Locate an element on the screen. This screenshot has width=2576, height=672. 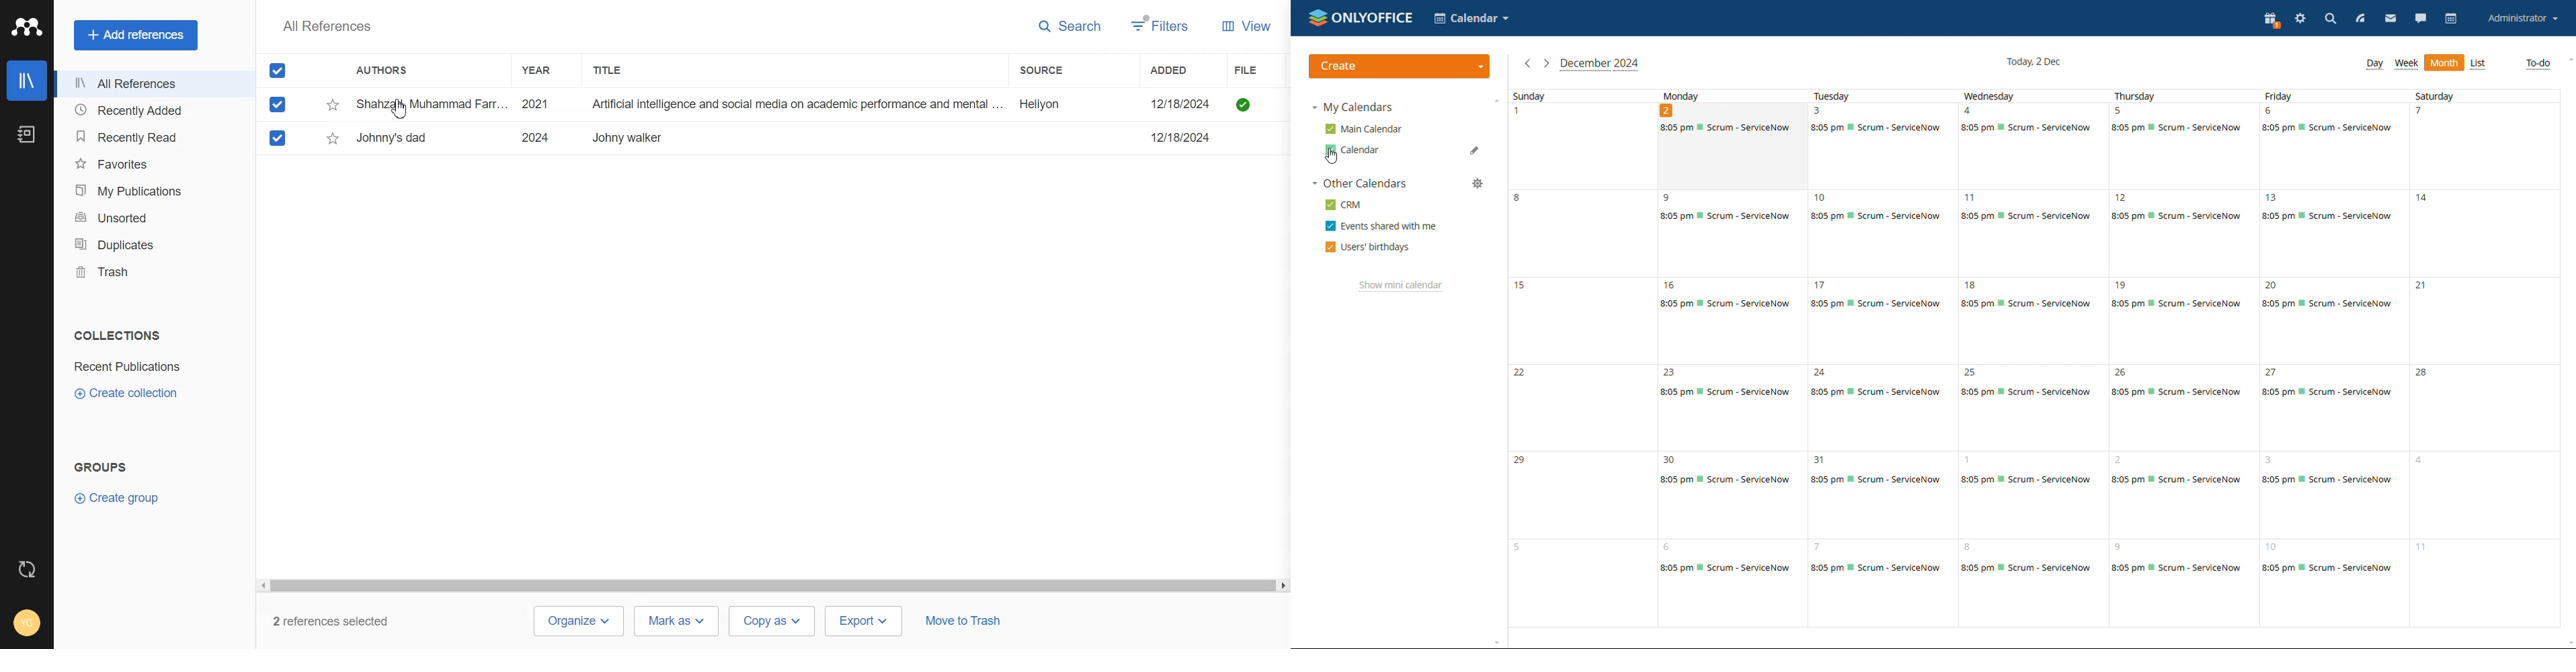
Tuesday is located at coordinates (1881, 359).